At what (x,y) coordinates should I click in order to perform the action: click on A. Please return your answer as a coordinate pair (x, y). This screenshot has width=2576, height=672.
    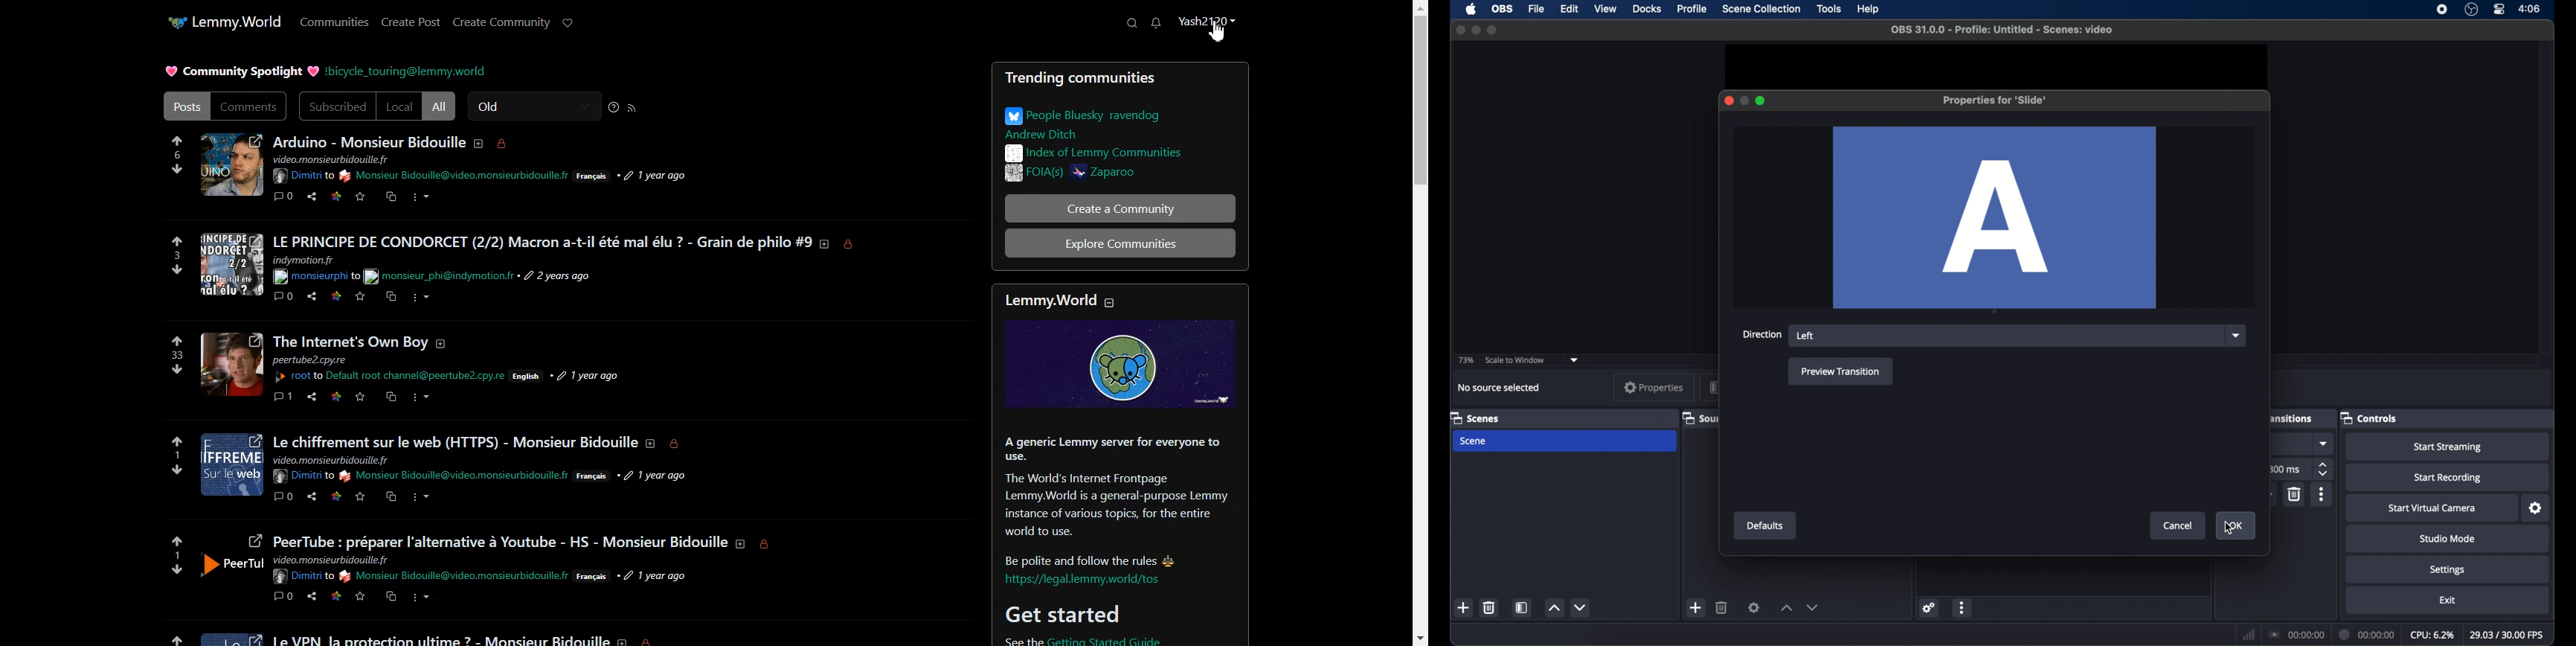
    Looking at the image, I should click on (1996, 218).